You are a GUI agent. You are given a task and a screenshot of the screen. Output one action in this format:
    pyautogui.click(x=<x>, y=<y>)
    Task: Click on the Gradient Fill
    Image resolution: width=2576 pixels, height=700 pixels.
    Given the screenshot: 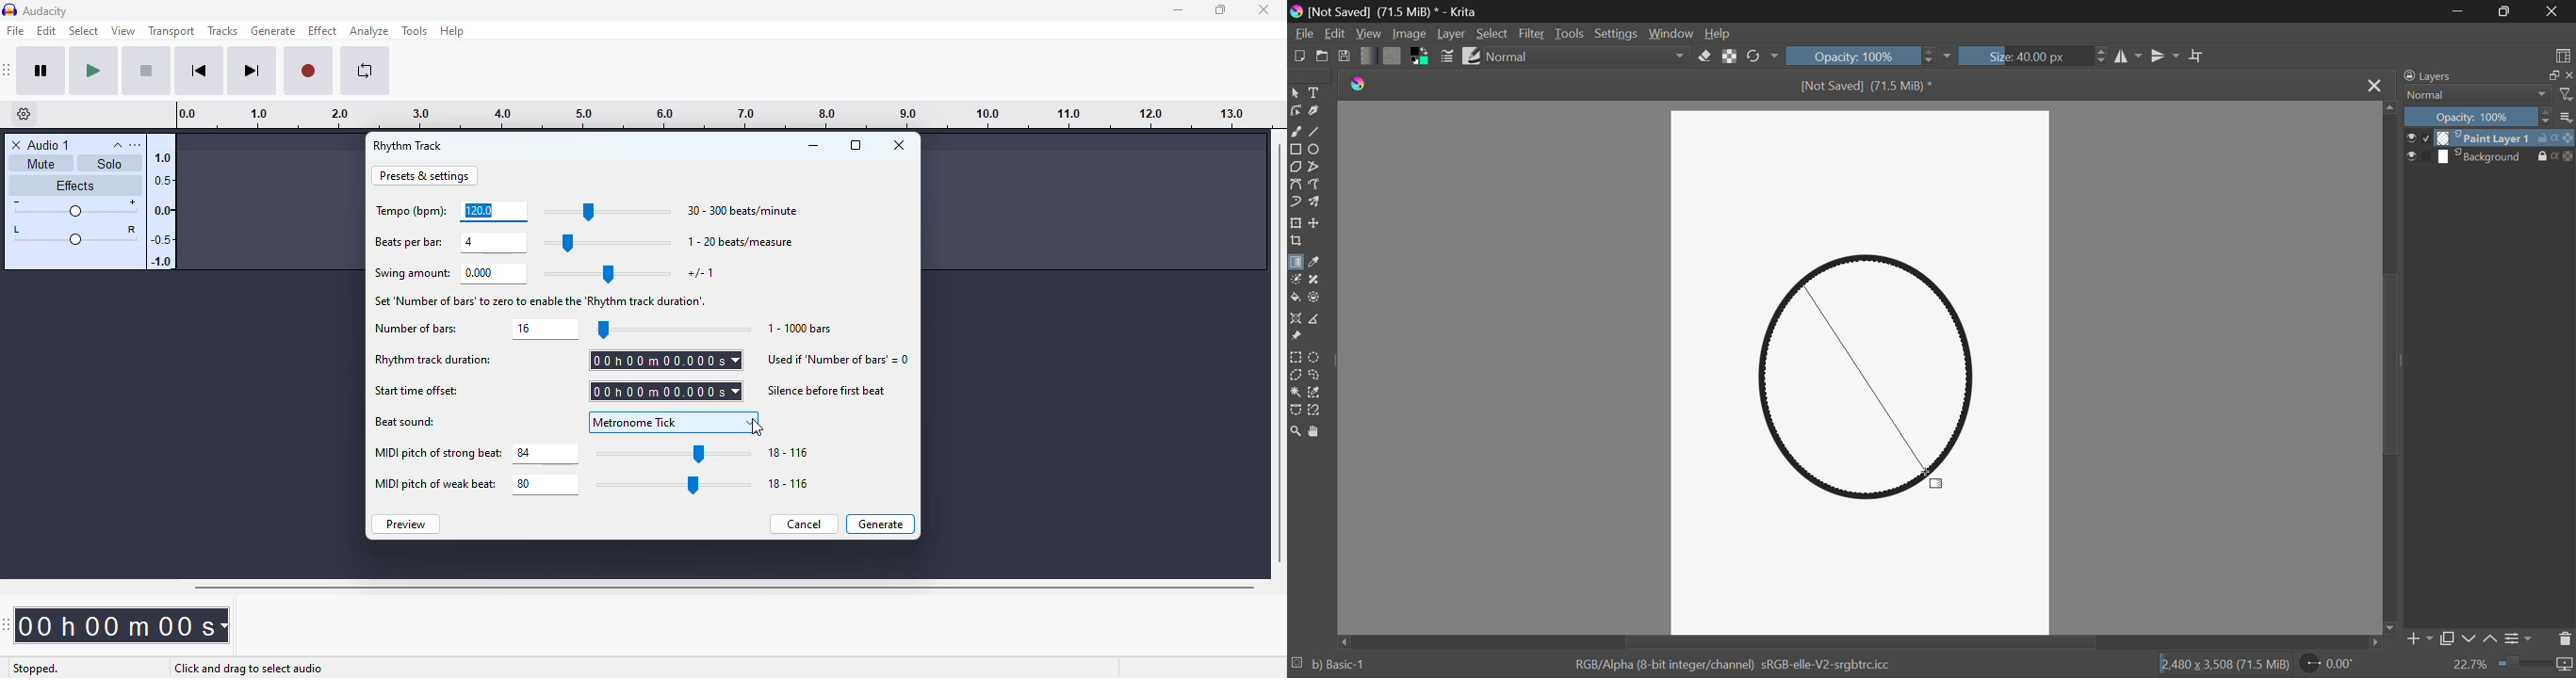 What is the action you would take?
    pyautogui.click(x=1296, y=262)
    